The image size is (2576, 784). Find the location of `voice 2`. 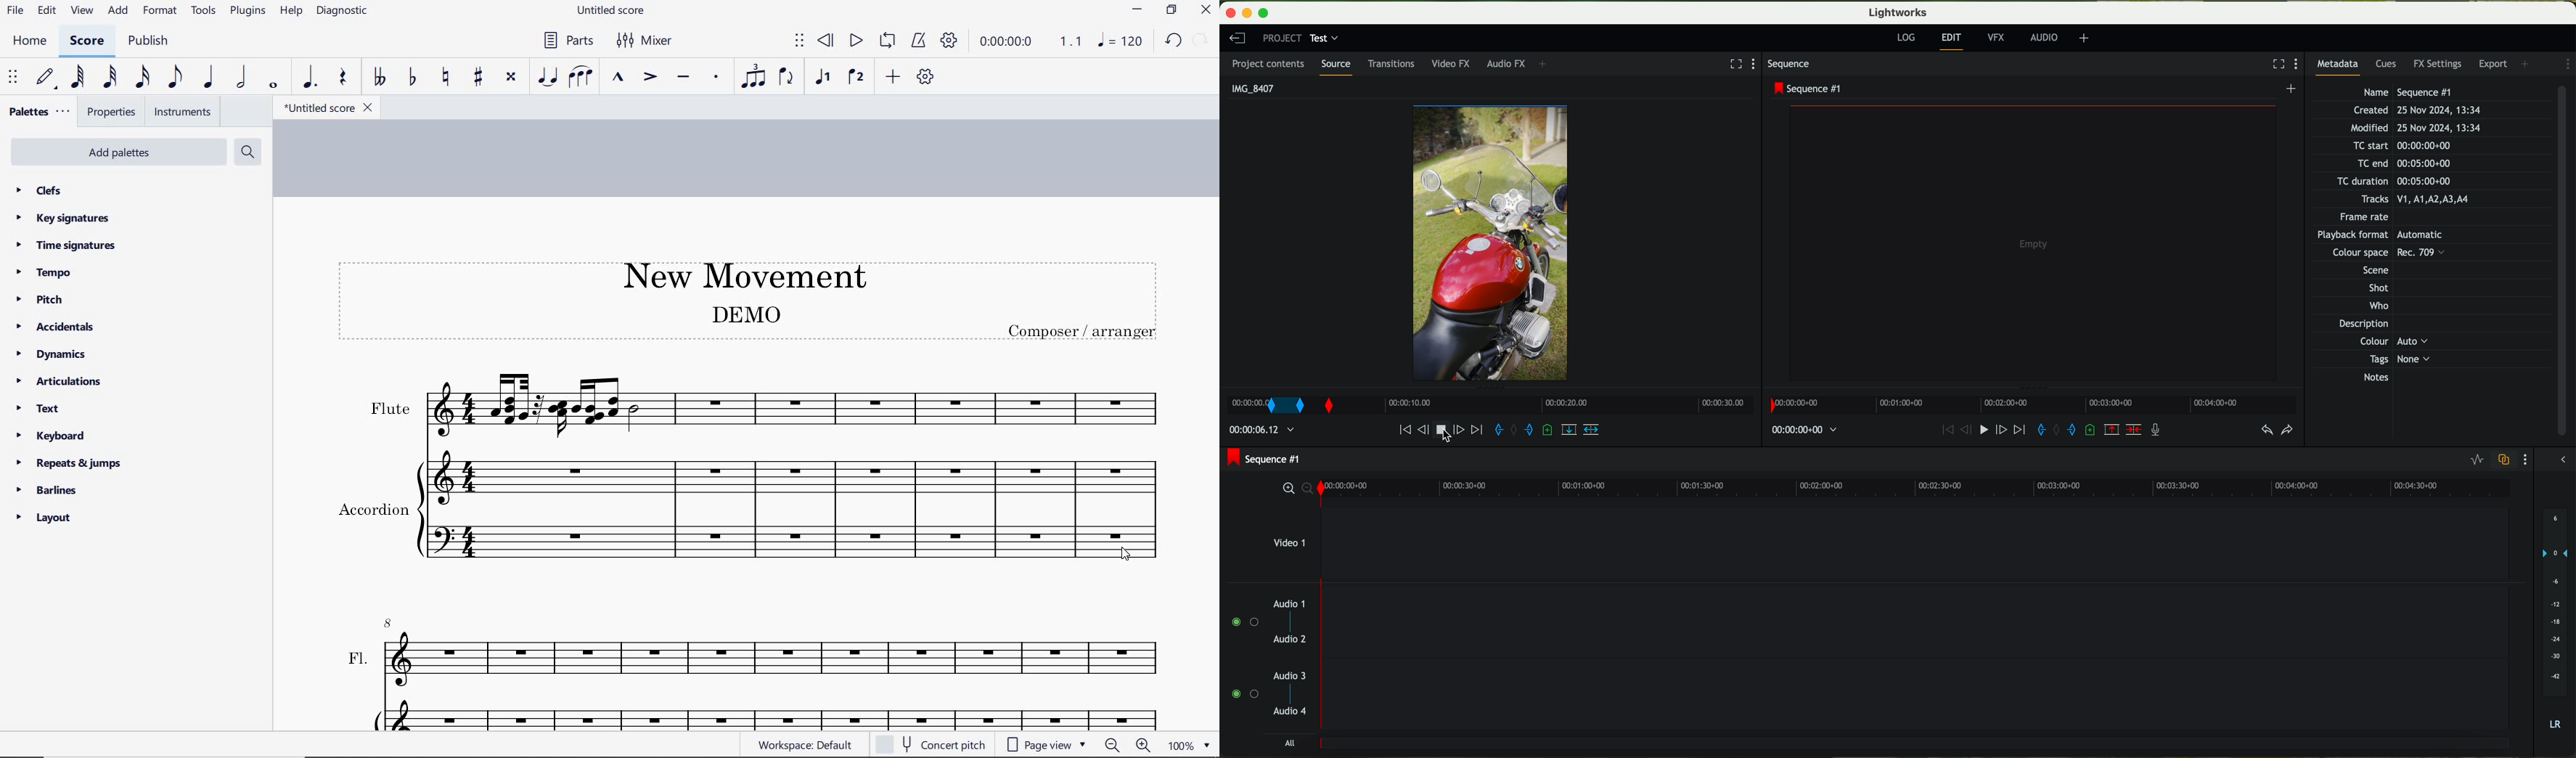

voice 2 is located at coordinates (856, 78).